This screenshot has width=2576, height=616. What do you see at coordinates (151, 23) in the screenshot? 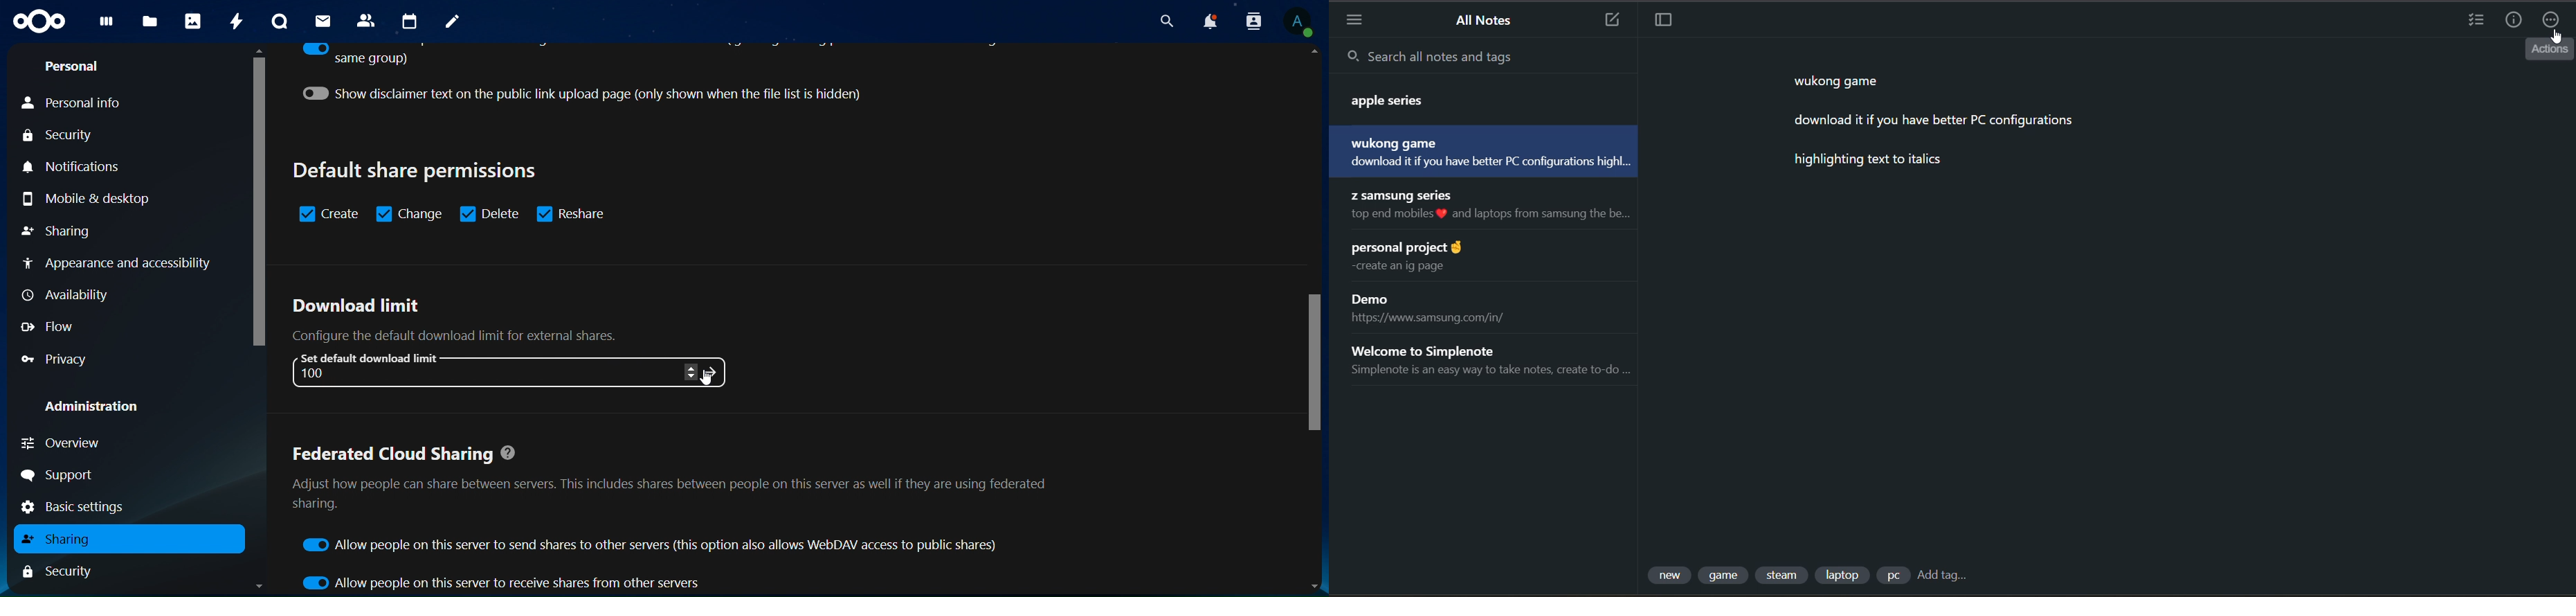
I see `files` at bounding box center [151, 23].